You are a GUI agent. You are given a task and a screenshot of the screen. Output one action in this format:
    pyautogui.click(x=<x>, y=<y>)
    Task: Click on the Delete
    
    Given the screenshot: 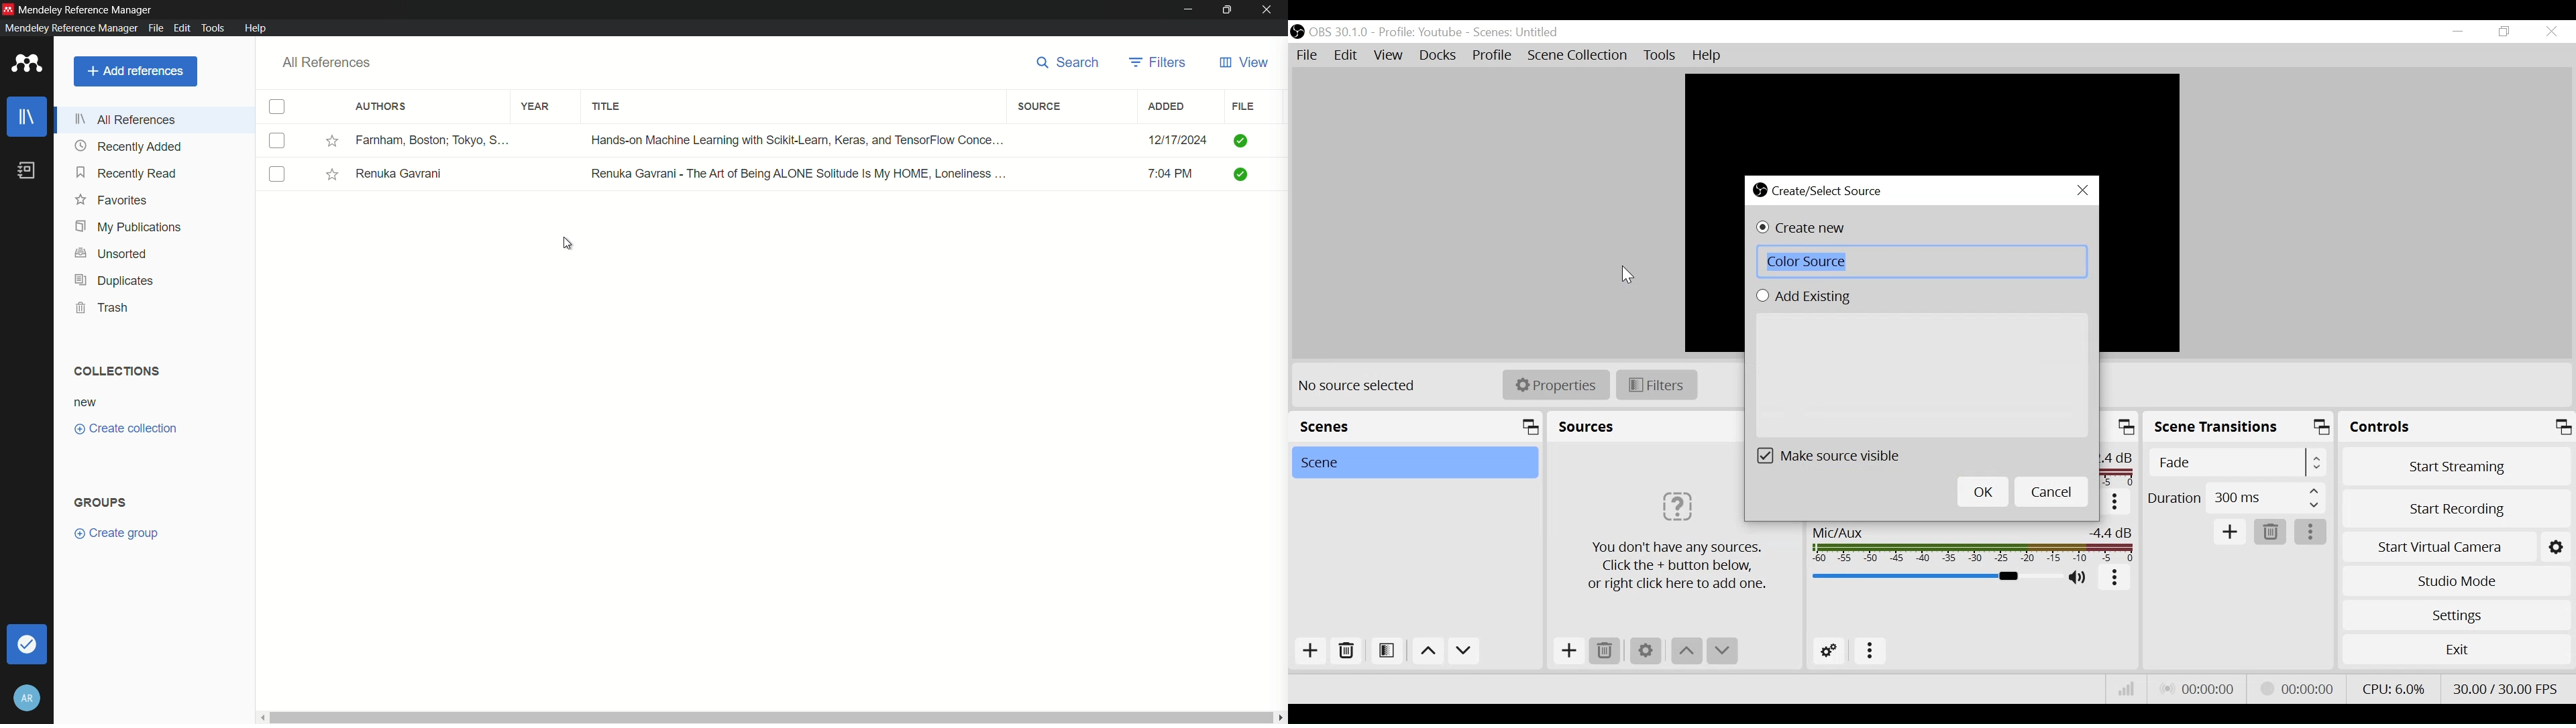 What is the action you would take?
    pyautogui.click(x=1605, y=651)
    